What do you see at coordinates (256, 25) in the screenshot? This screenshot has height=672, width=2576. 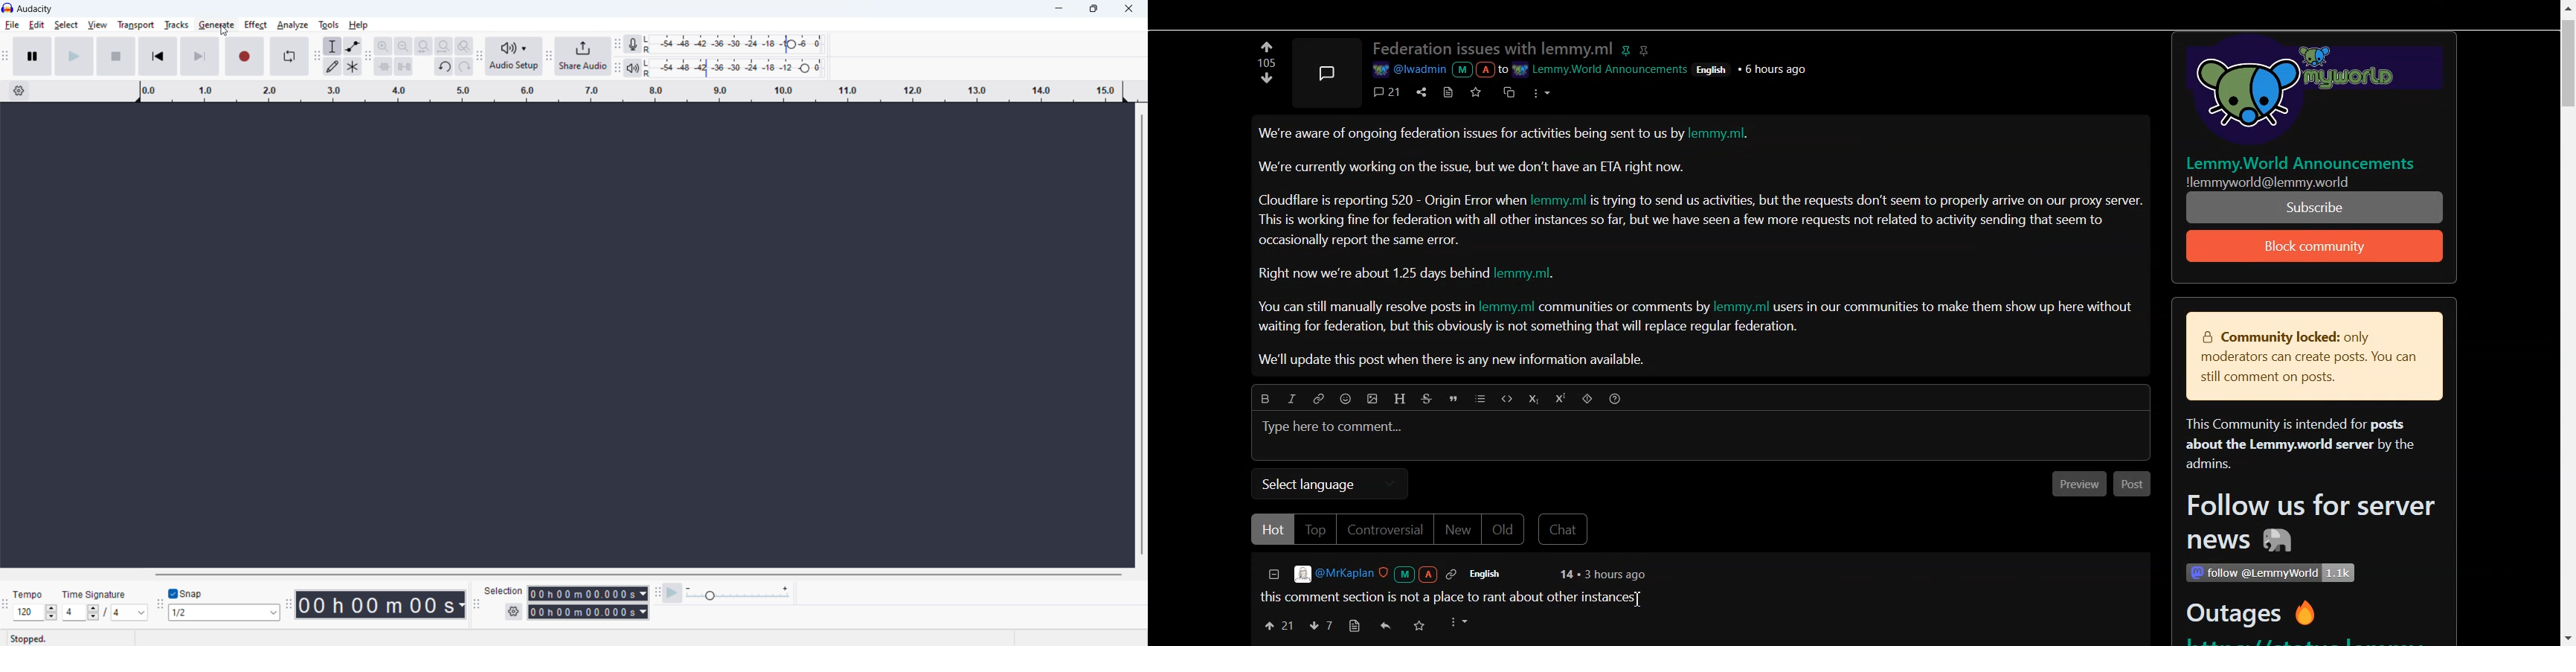 I see `effect` at bounding box center [256, 25].